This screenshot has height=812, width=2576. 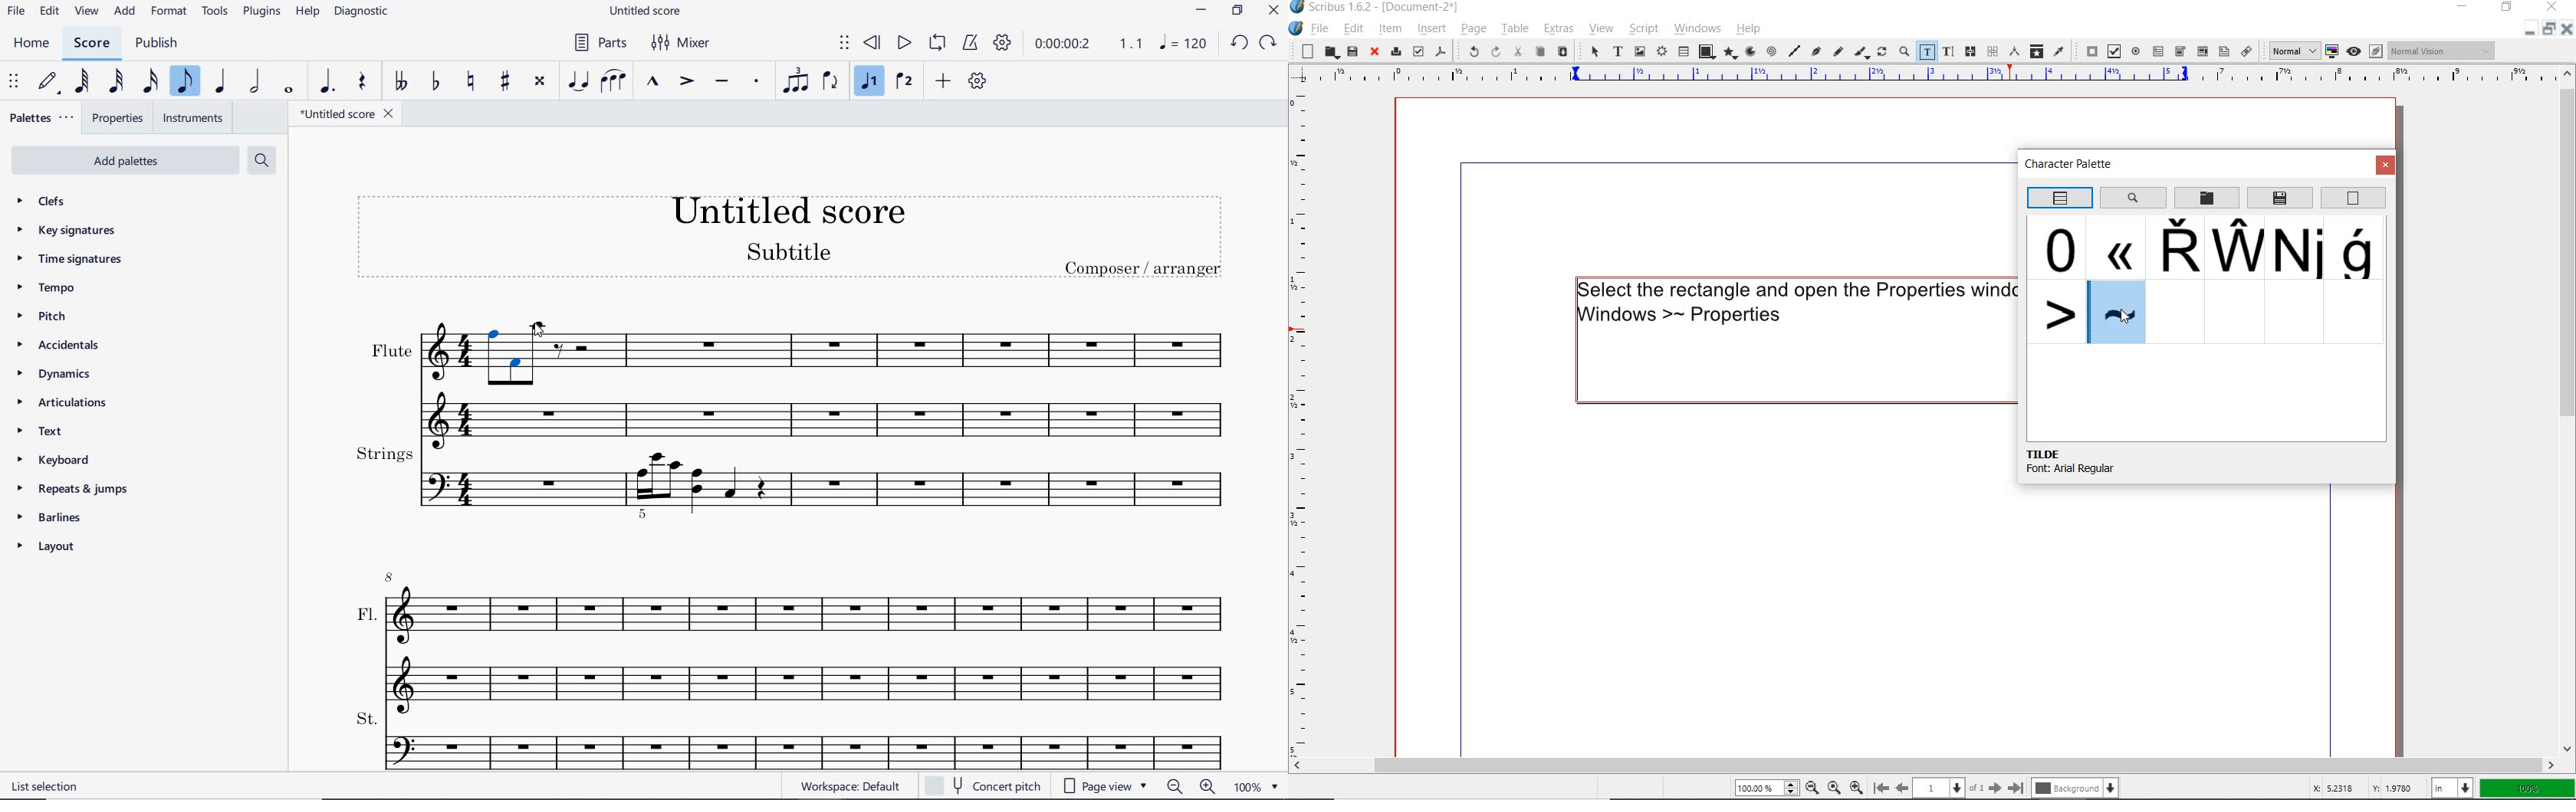 I want to click on shape, so click(x=1707, y=51).